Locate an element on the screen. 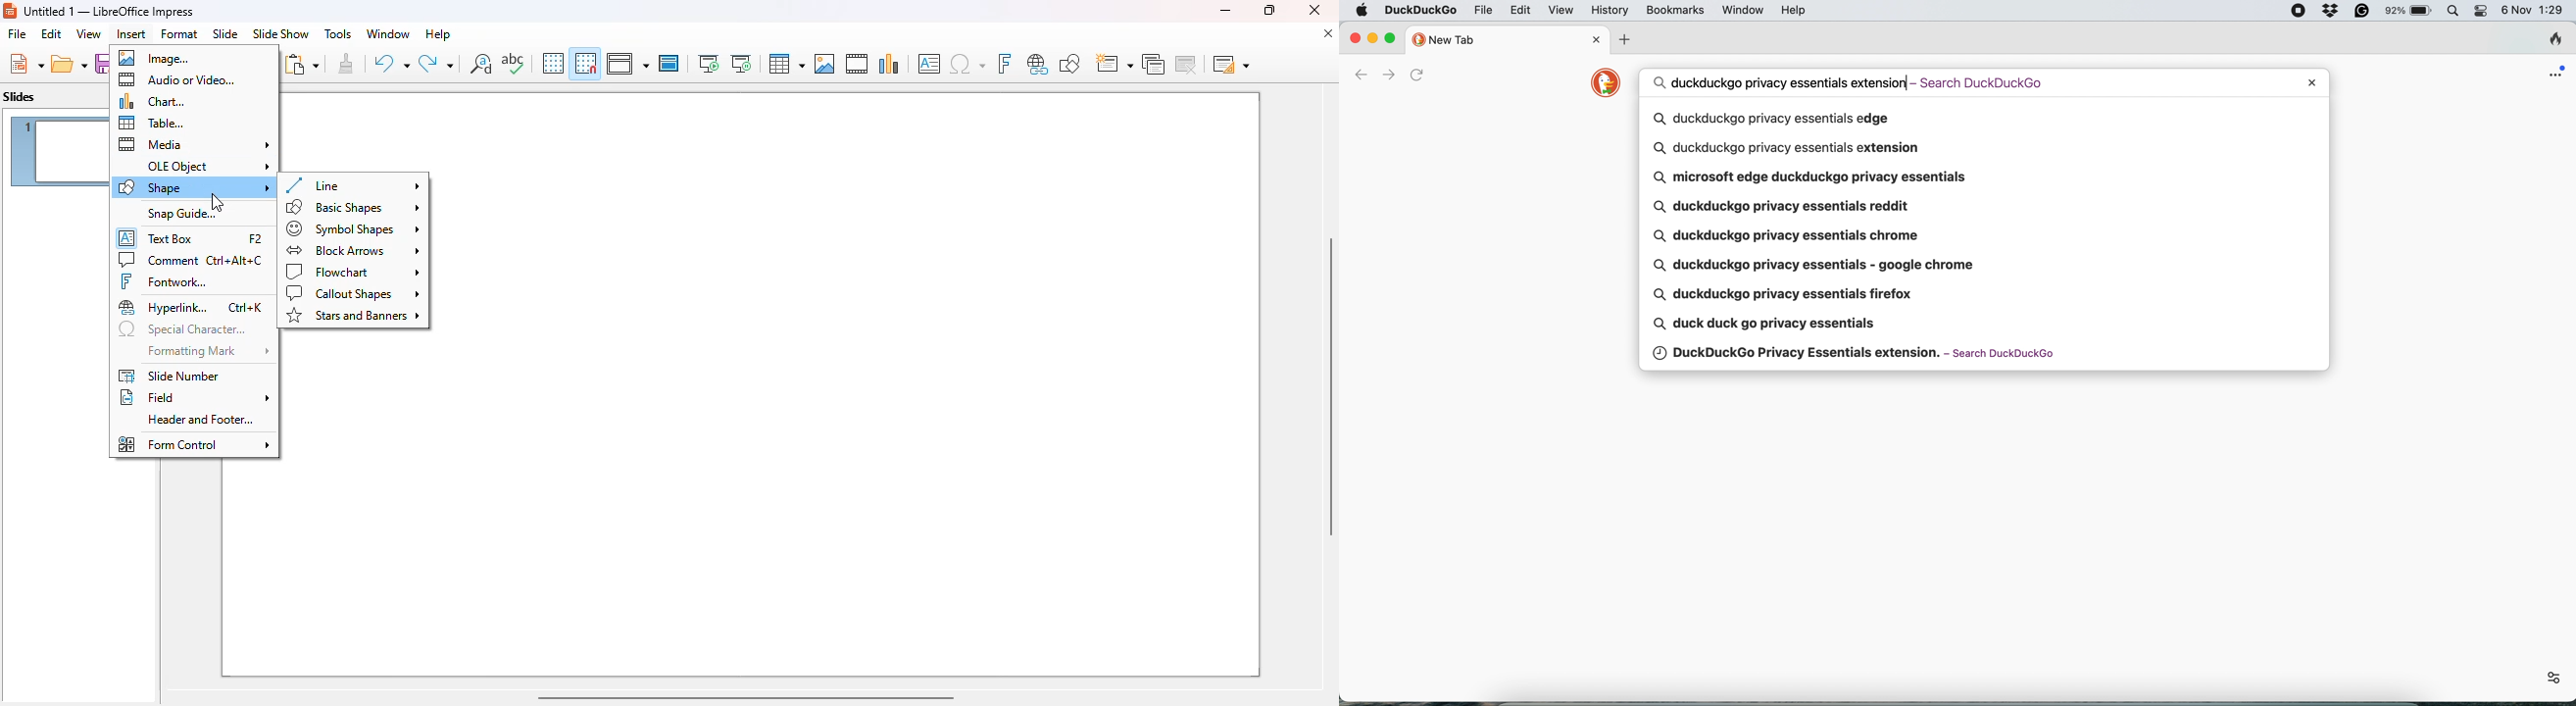 This screenshot has width=2576, height=728. cursor is located at coordinates (218, 202).